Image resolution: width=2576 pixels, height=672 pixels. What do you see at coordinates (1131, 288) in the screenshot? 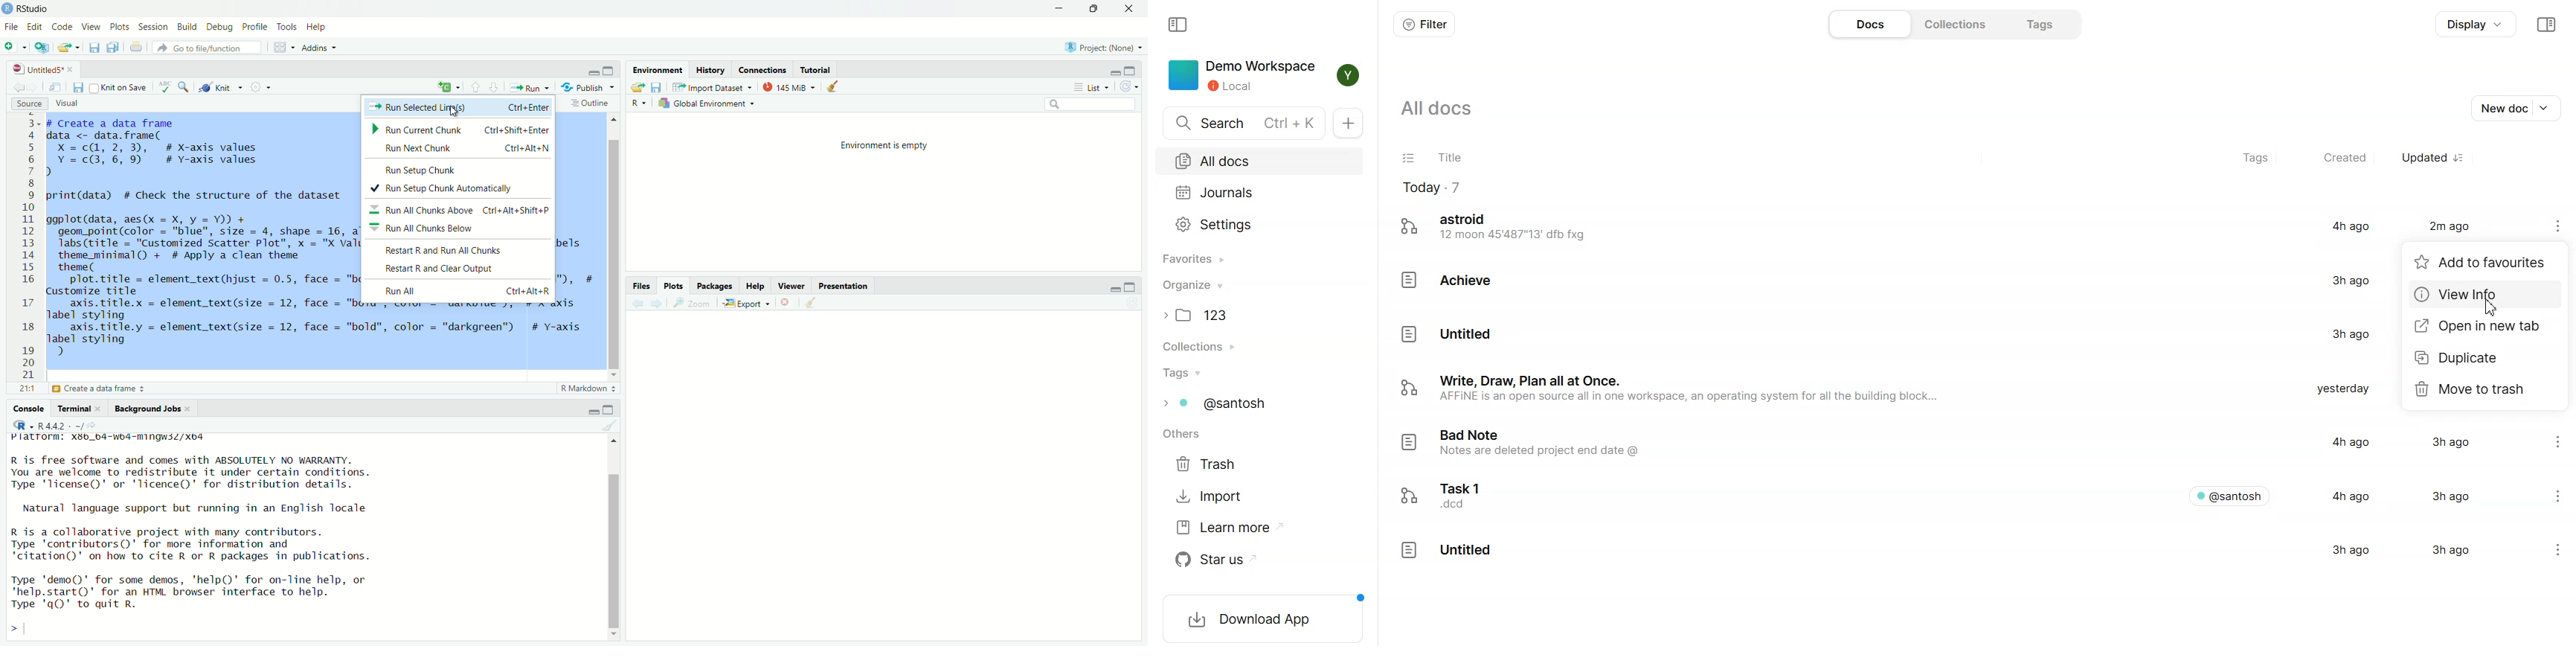
I see `Maximize` at bounding box center [1131, 288].